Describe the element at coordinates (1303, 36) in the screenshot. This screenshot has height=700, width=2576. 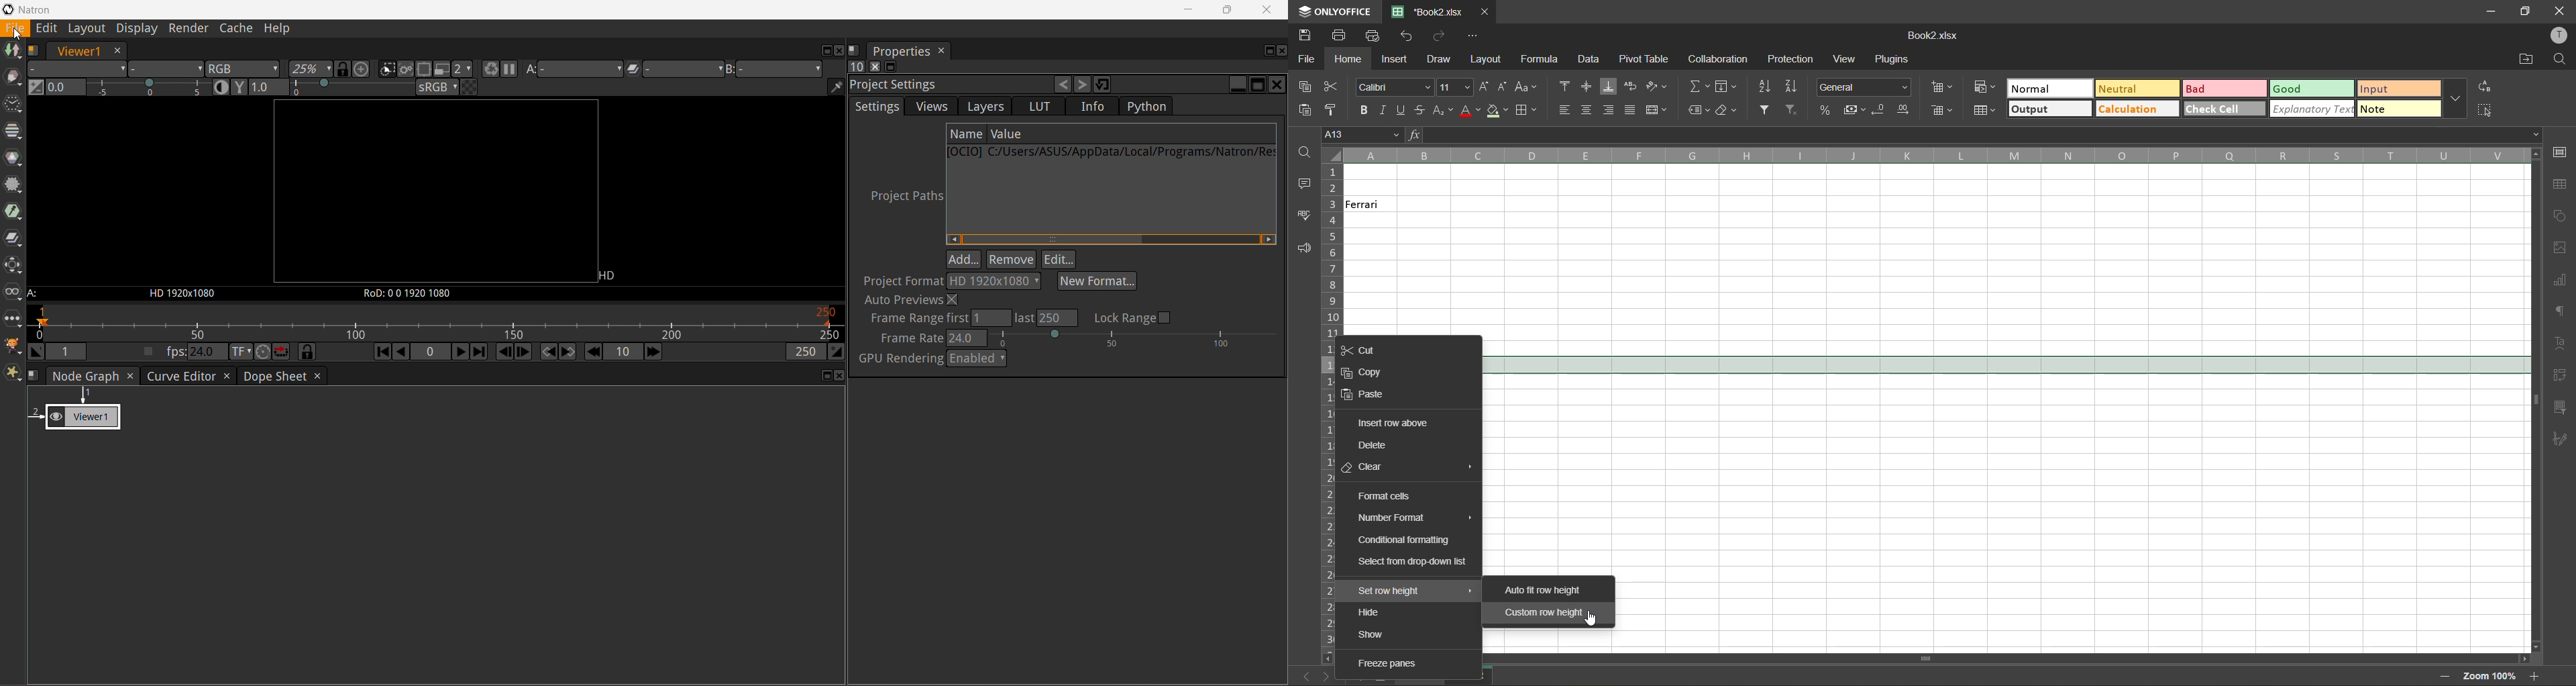
I see `save` at that location.